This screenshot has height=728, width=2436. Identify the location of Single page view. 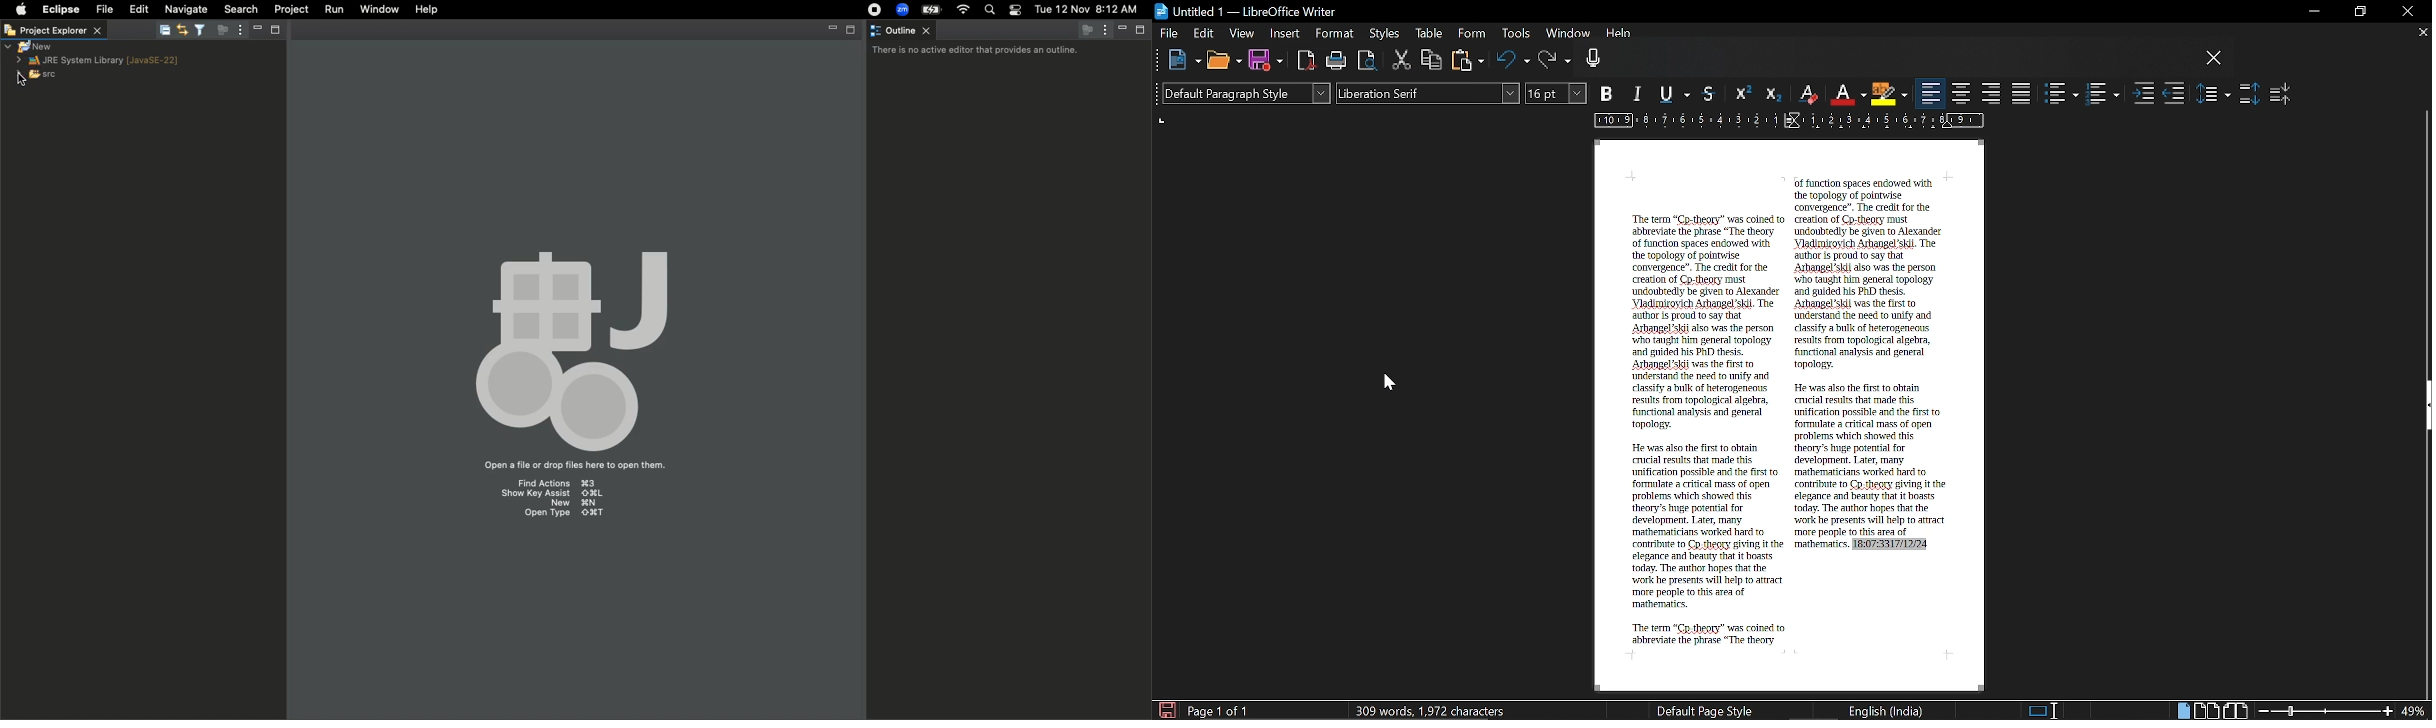
(2182, 711).